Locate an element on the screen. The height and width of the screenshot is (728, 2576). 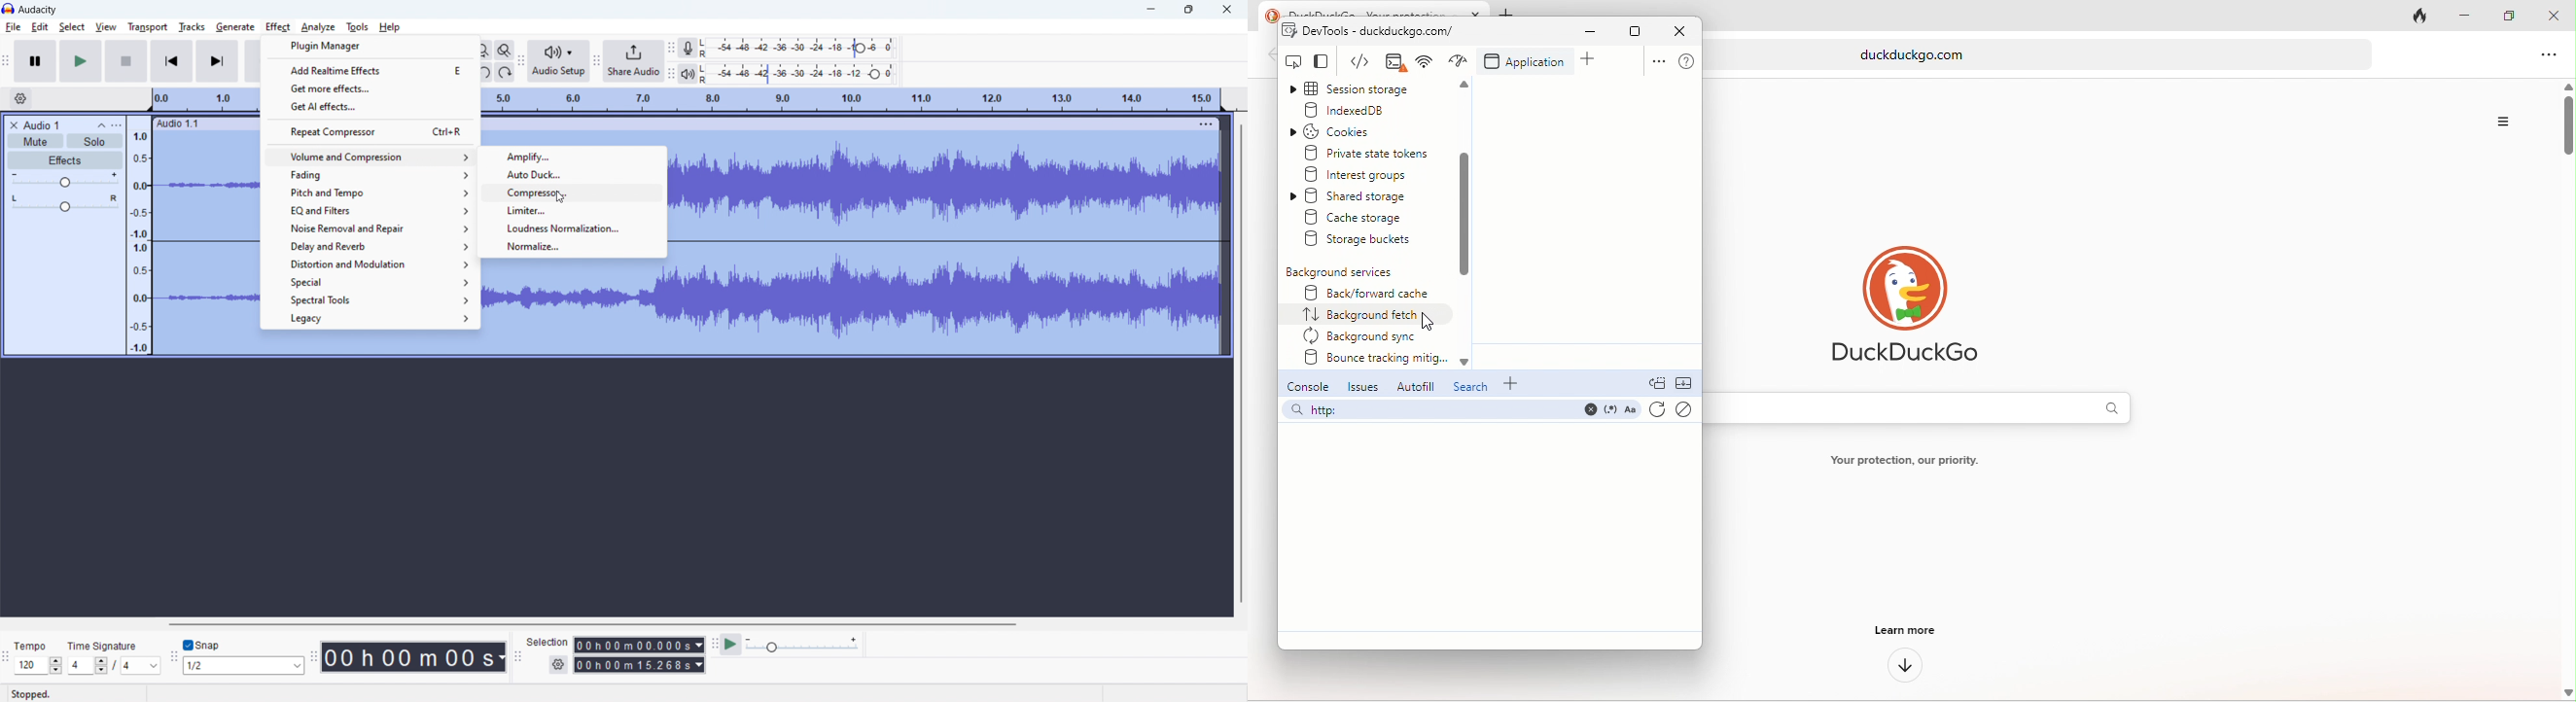
effects is located at coordinates (64, 160).